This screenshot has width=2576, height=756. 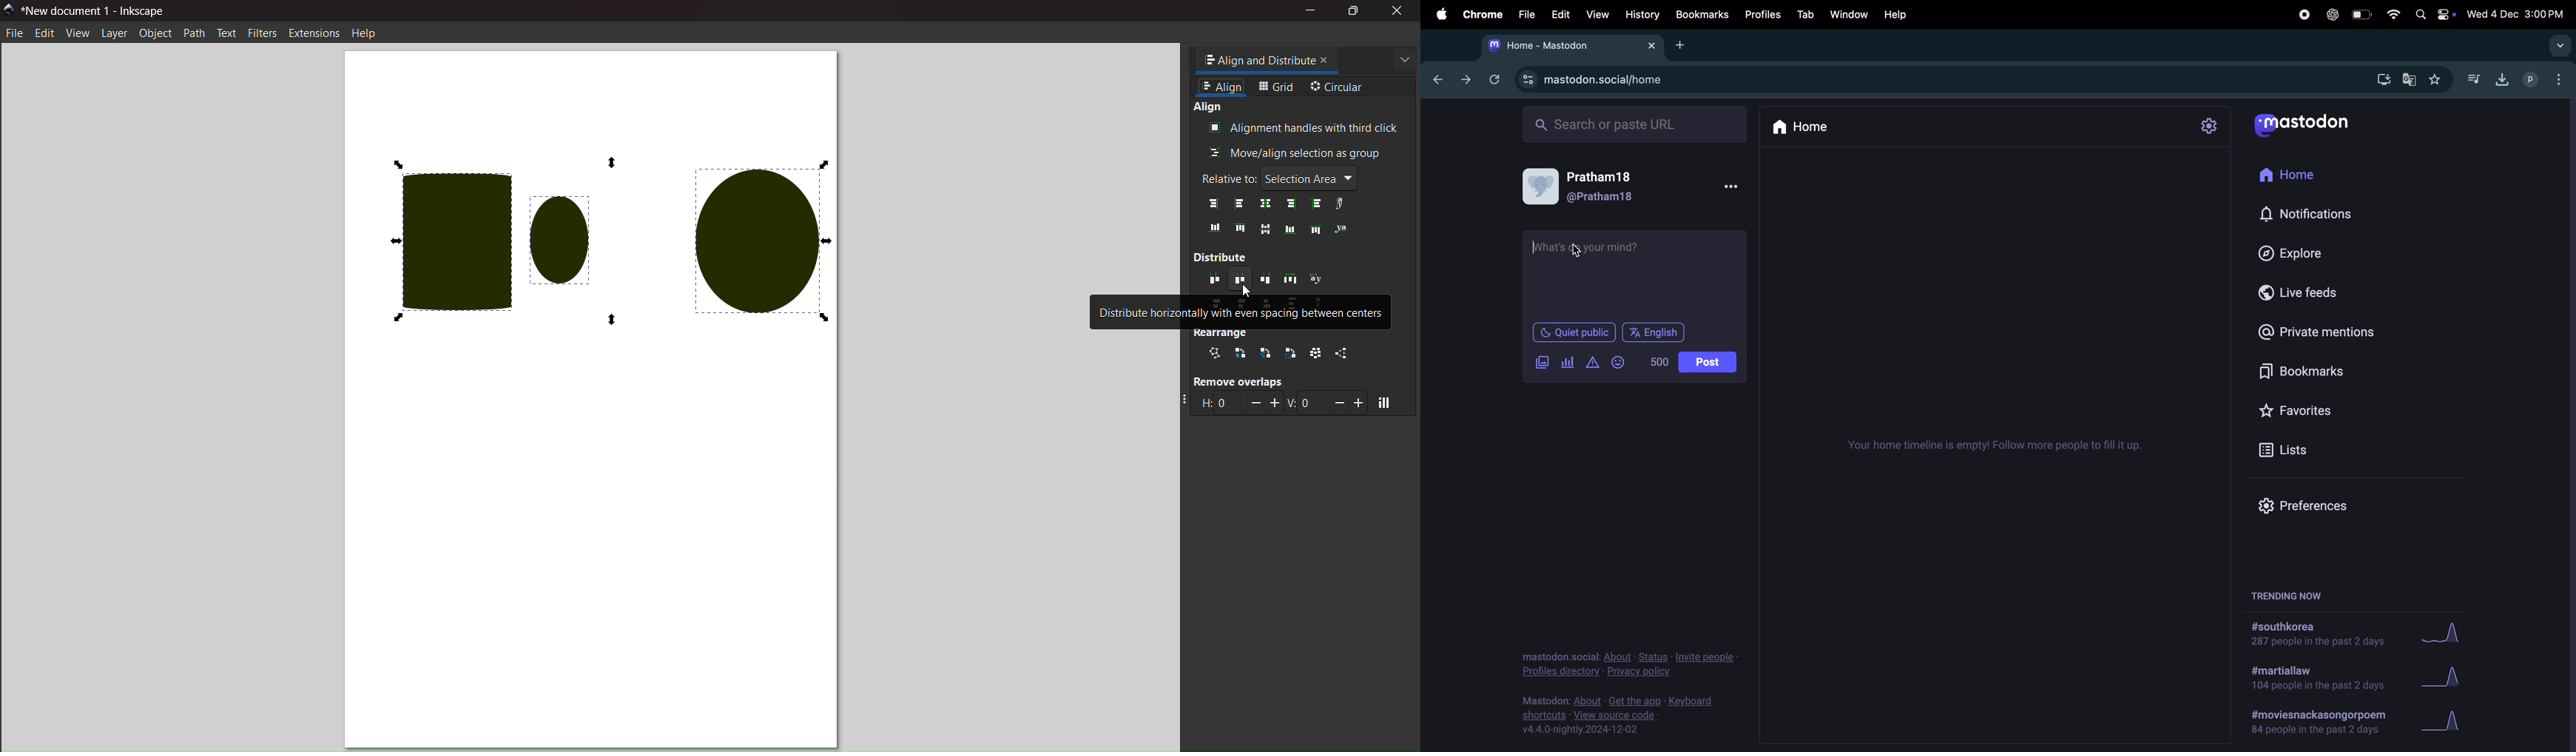 What do you see at coordinates (1762, 14) in the screenshot?
I see `profiles` at bounding box center [1762, 14].